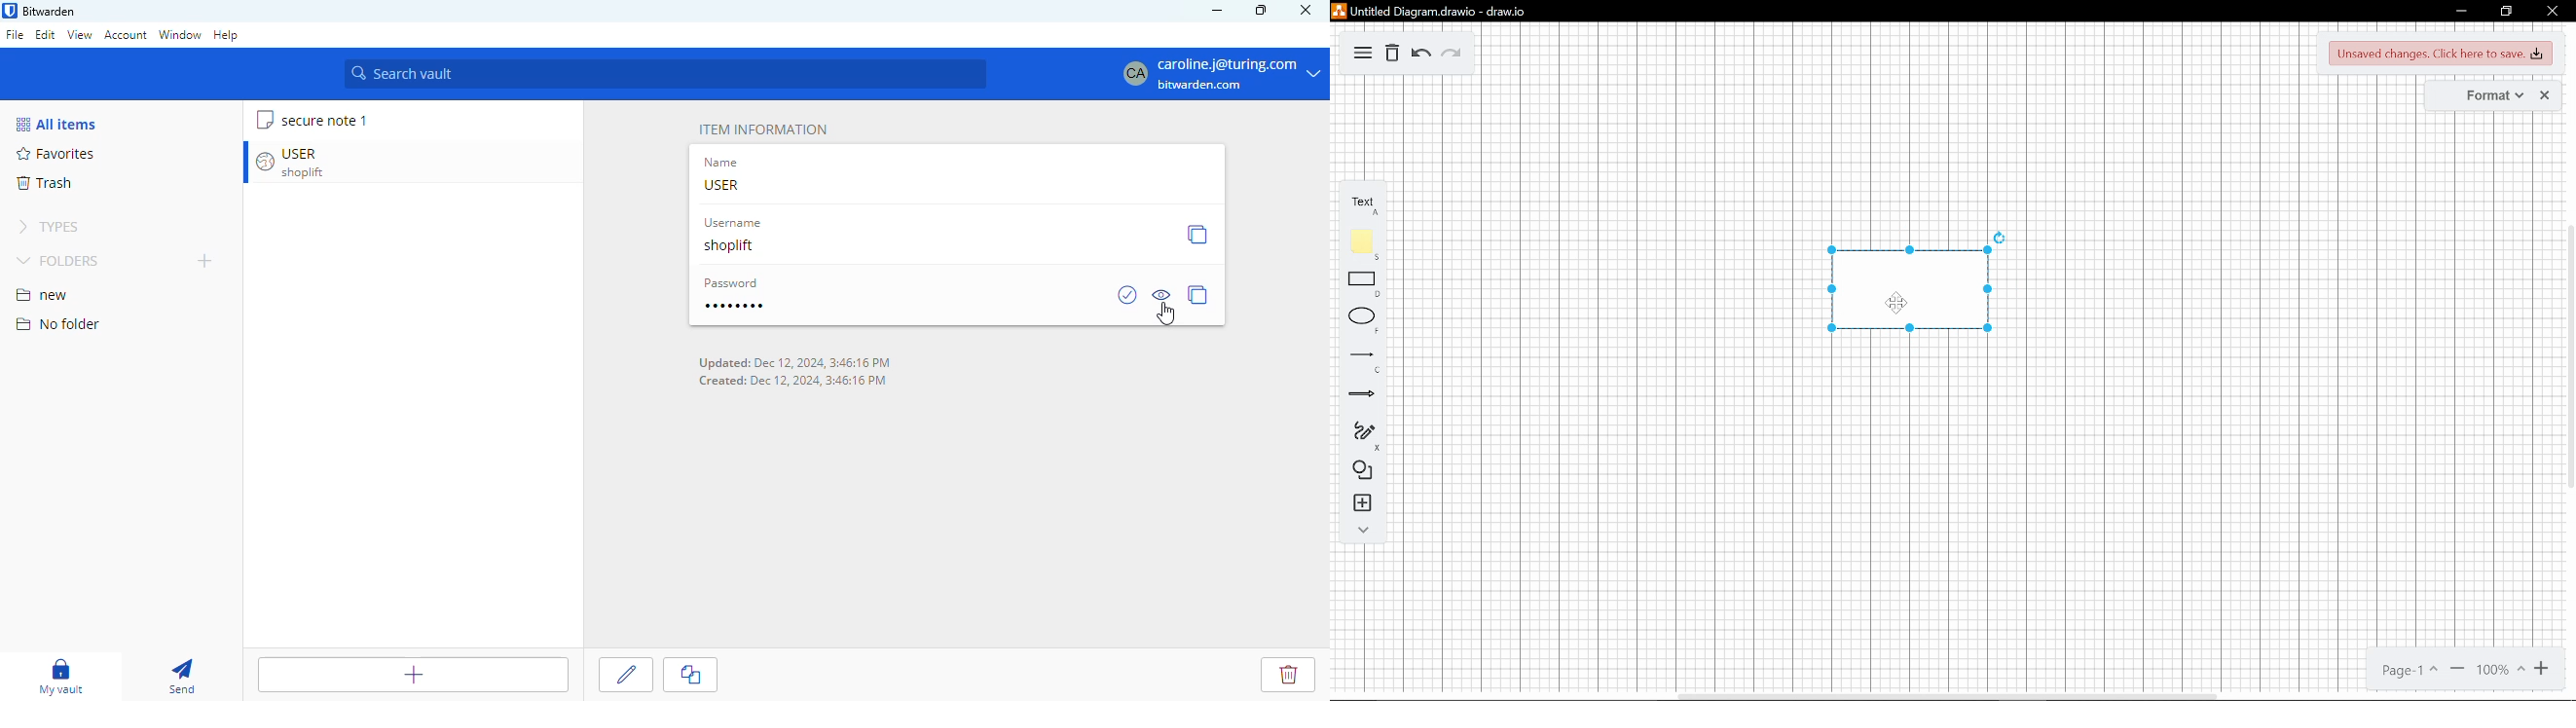  What do you see at coordinates (2460, 14) in the screenshot?
I see `minimize` at bounding box center [2460, 14].